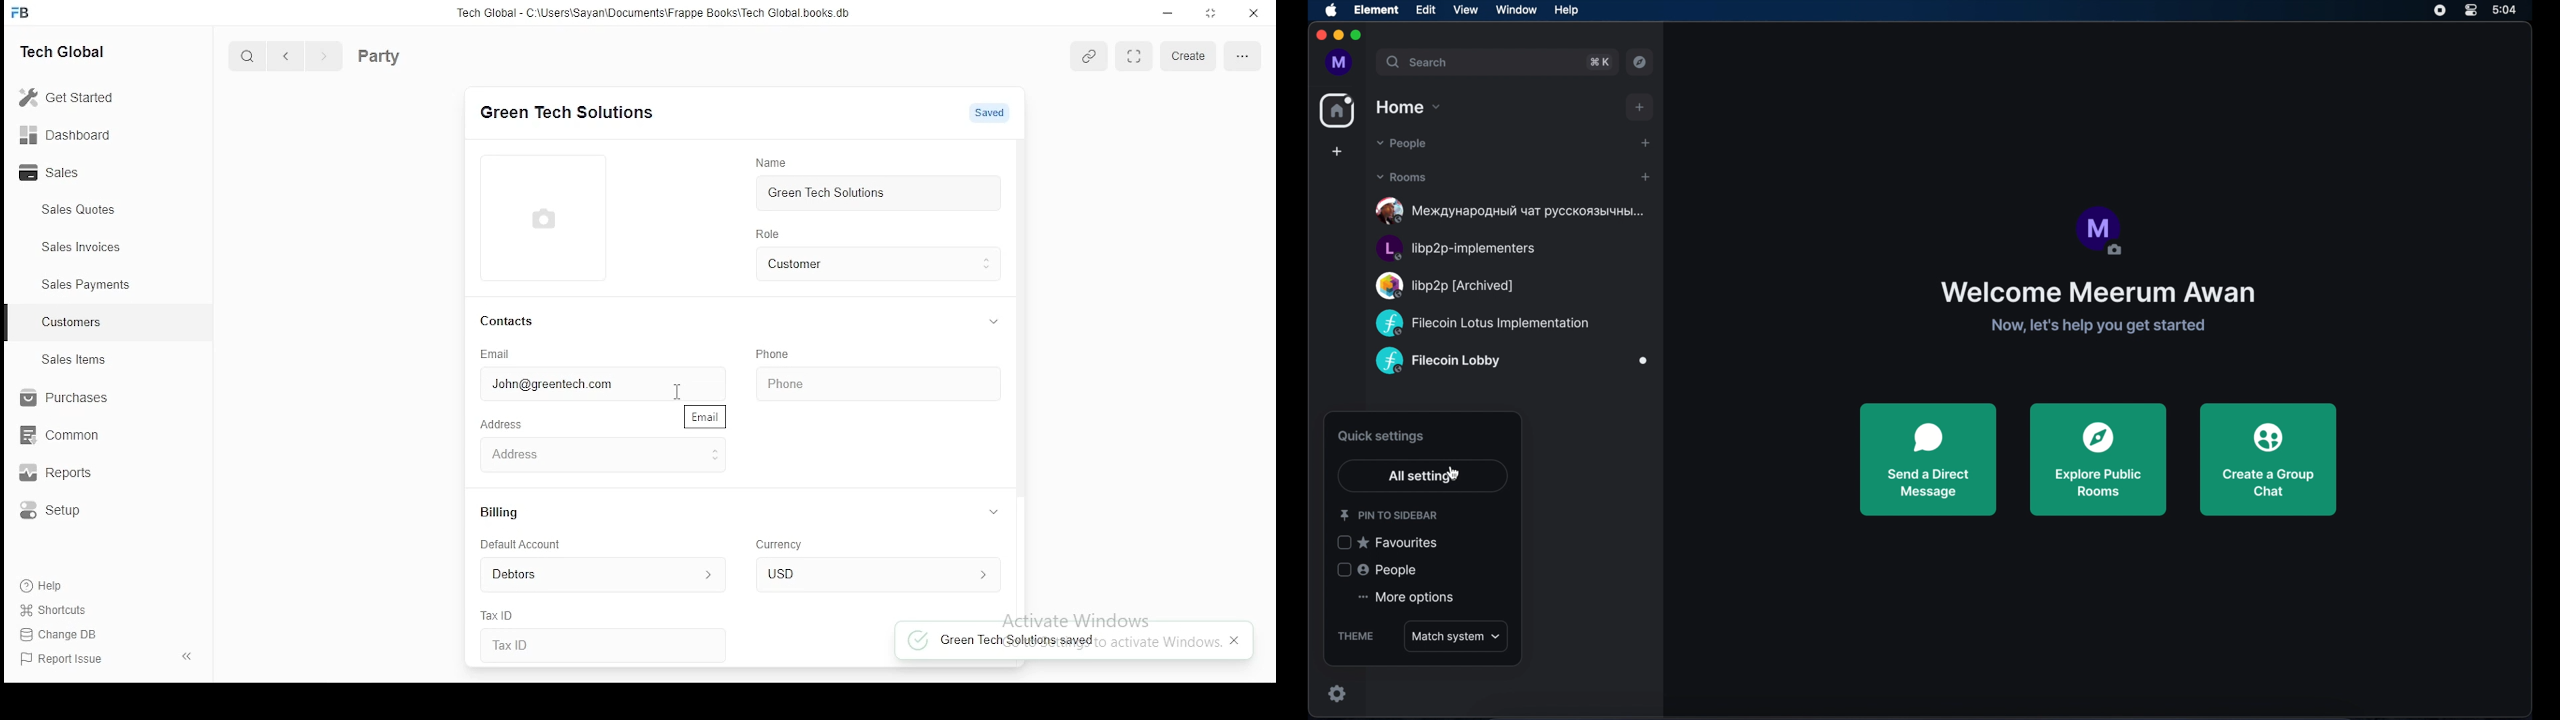 This screenshot has height=728, width=2576. Describe the element at coordinates (1465, 9) in the screenshot. I see `view` at that location.